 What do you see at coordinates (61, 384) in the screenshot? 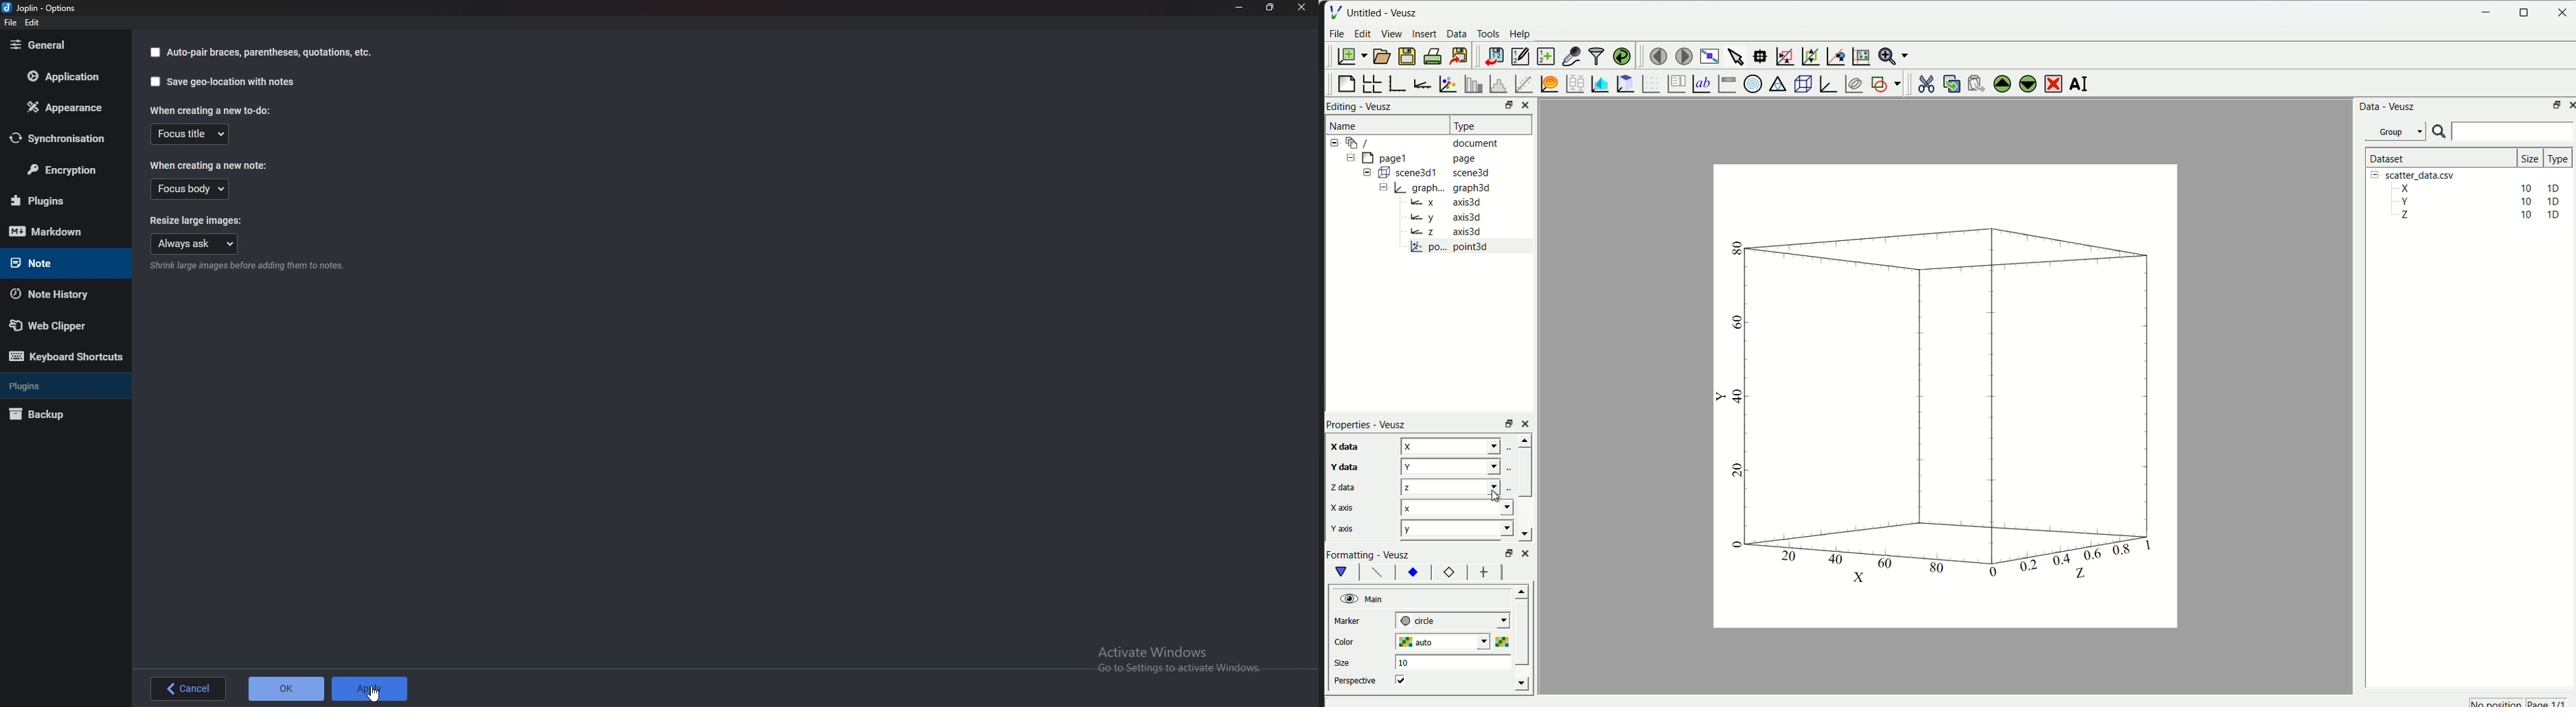
I see `Plugins` at bounding box center [61, 384].